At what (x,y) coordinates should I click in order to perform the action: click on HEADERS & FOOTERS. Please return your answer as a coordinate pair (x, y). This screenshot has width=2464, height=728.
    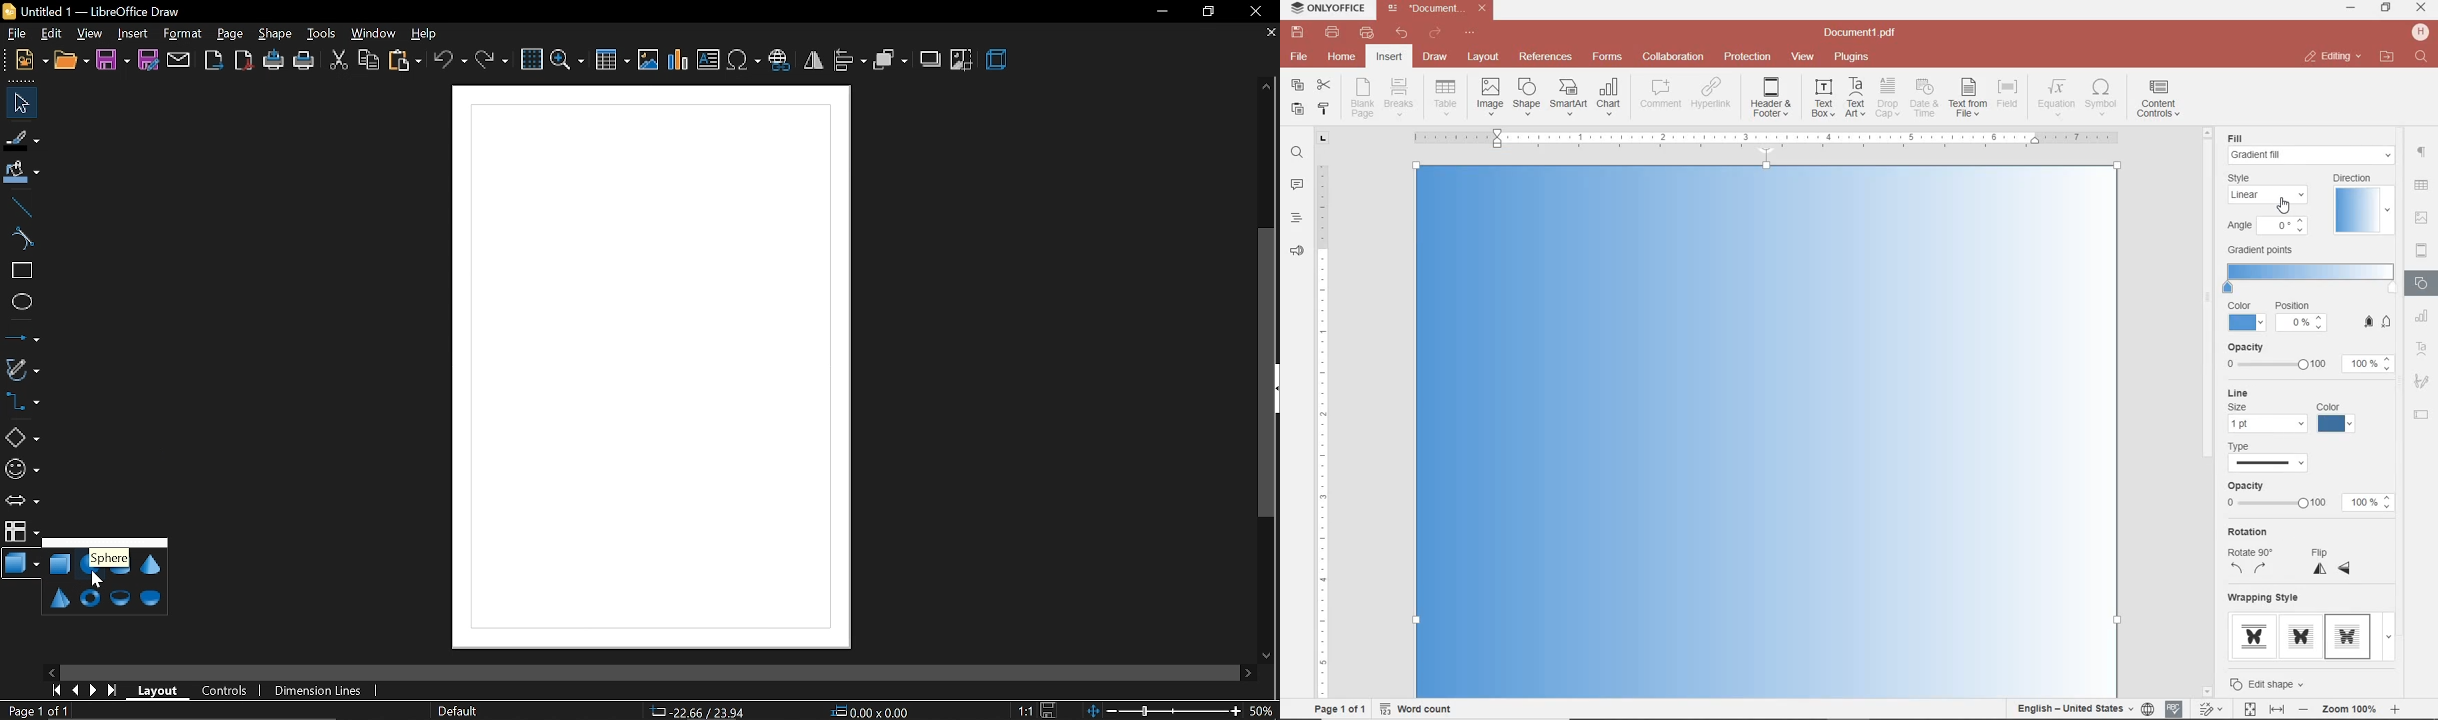
    Looking at the image, I should click on (2423, 251).